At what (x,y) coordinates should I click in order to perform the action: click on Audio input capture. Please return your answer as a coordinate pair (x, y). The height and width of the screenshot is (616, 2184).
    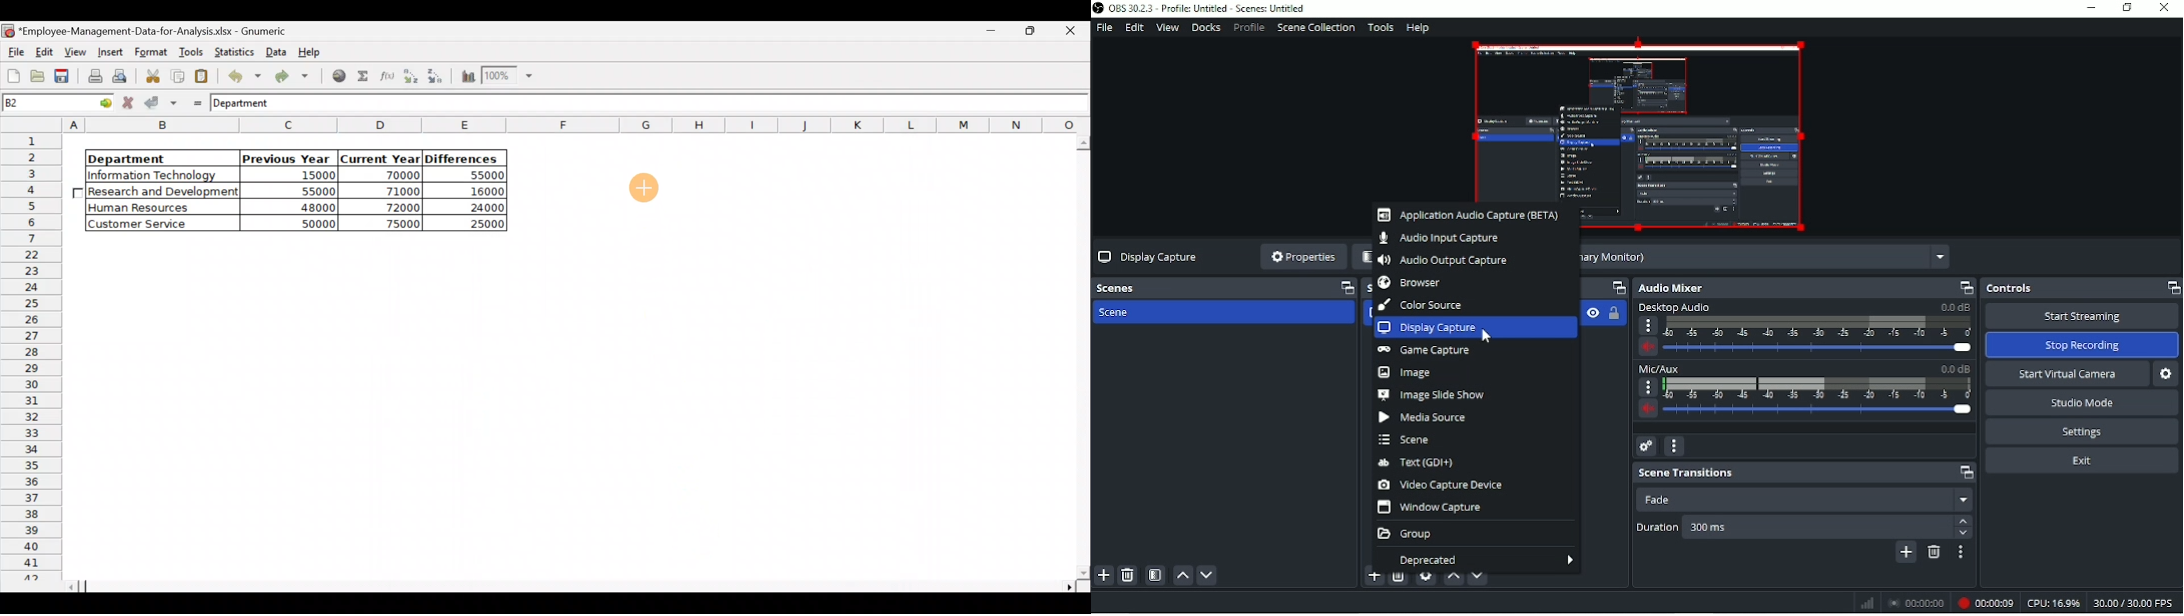
    Looking at the image, I should click on (1439, 240).